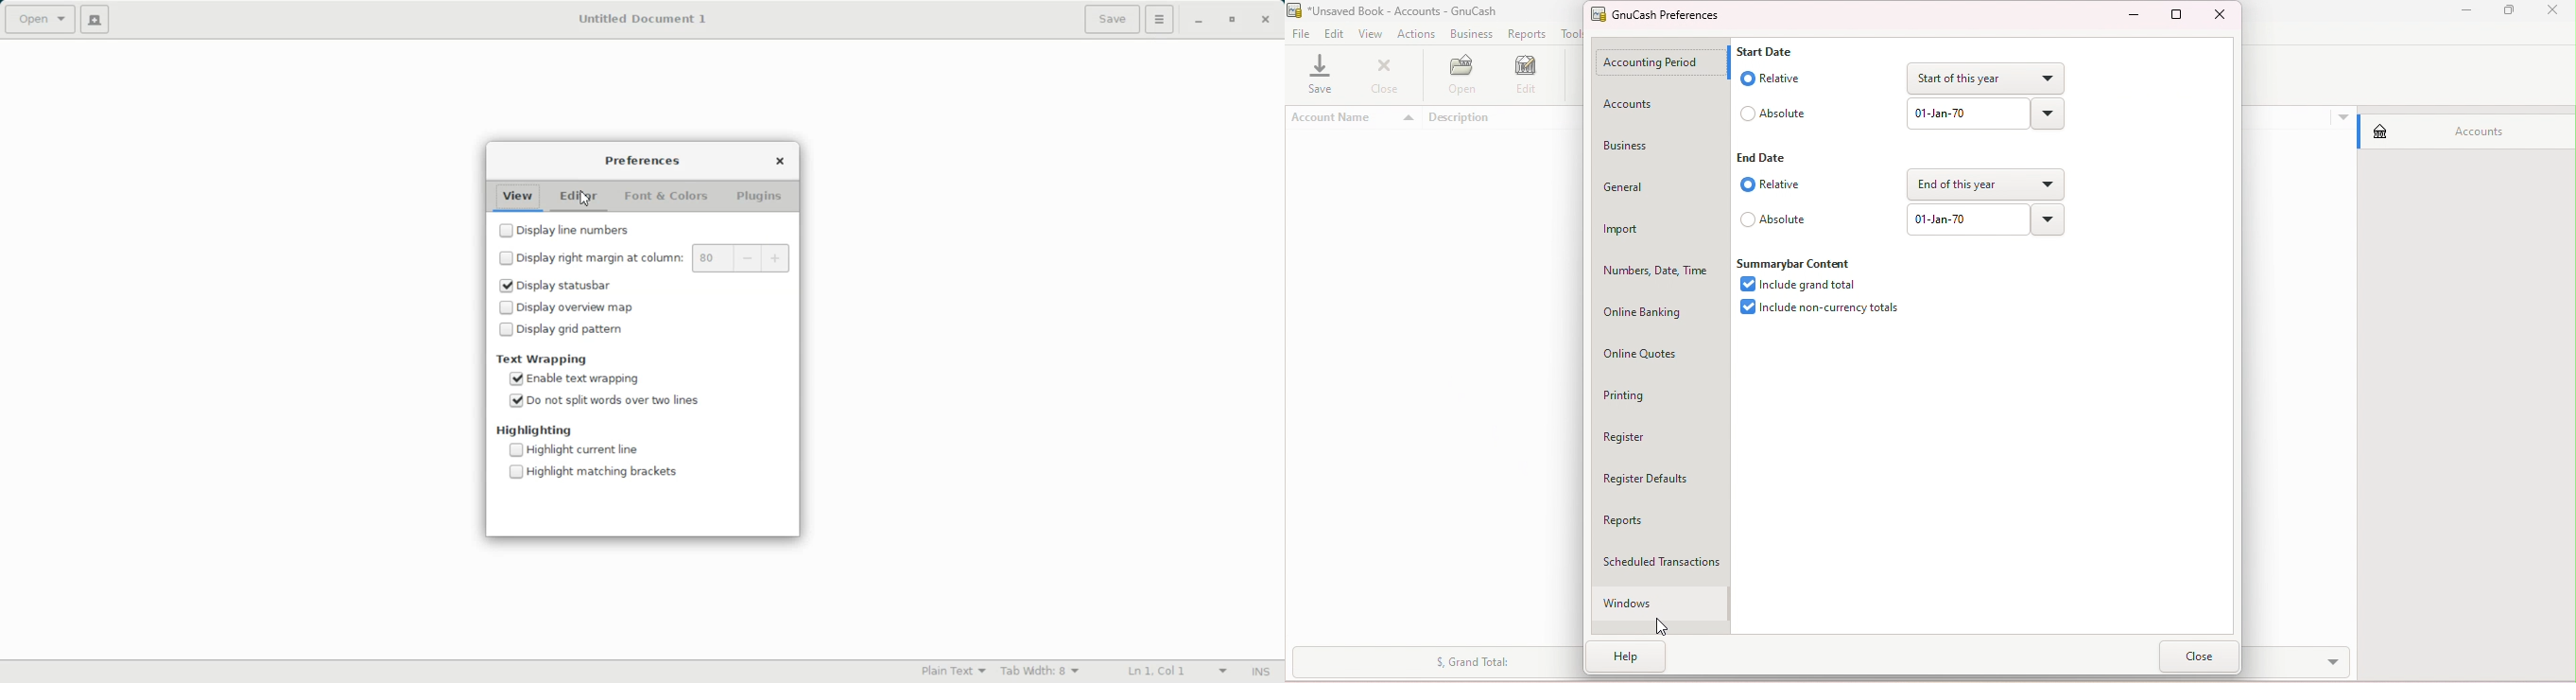  I want to click on More options, so click(2342, 115).